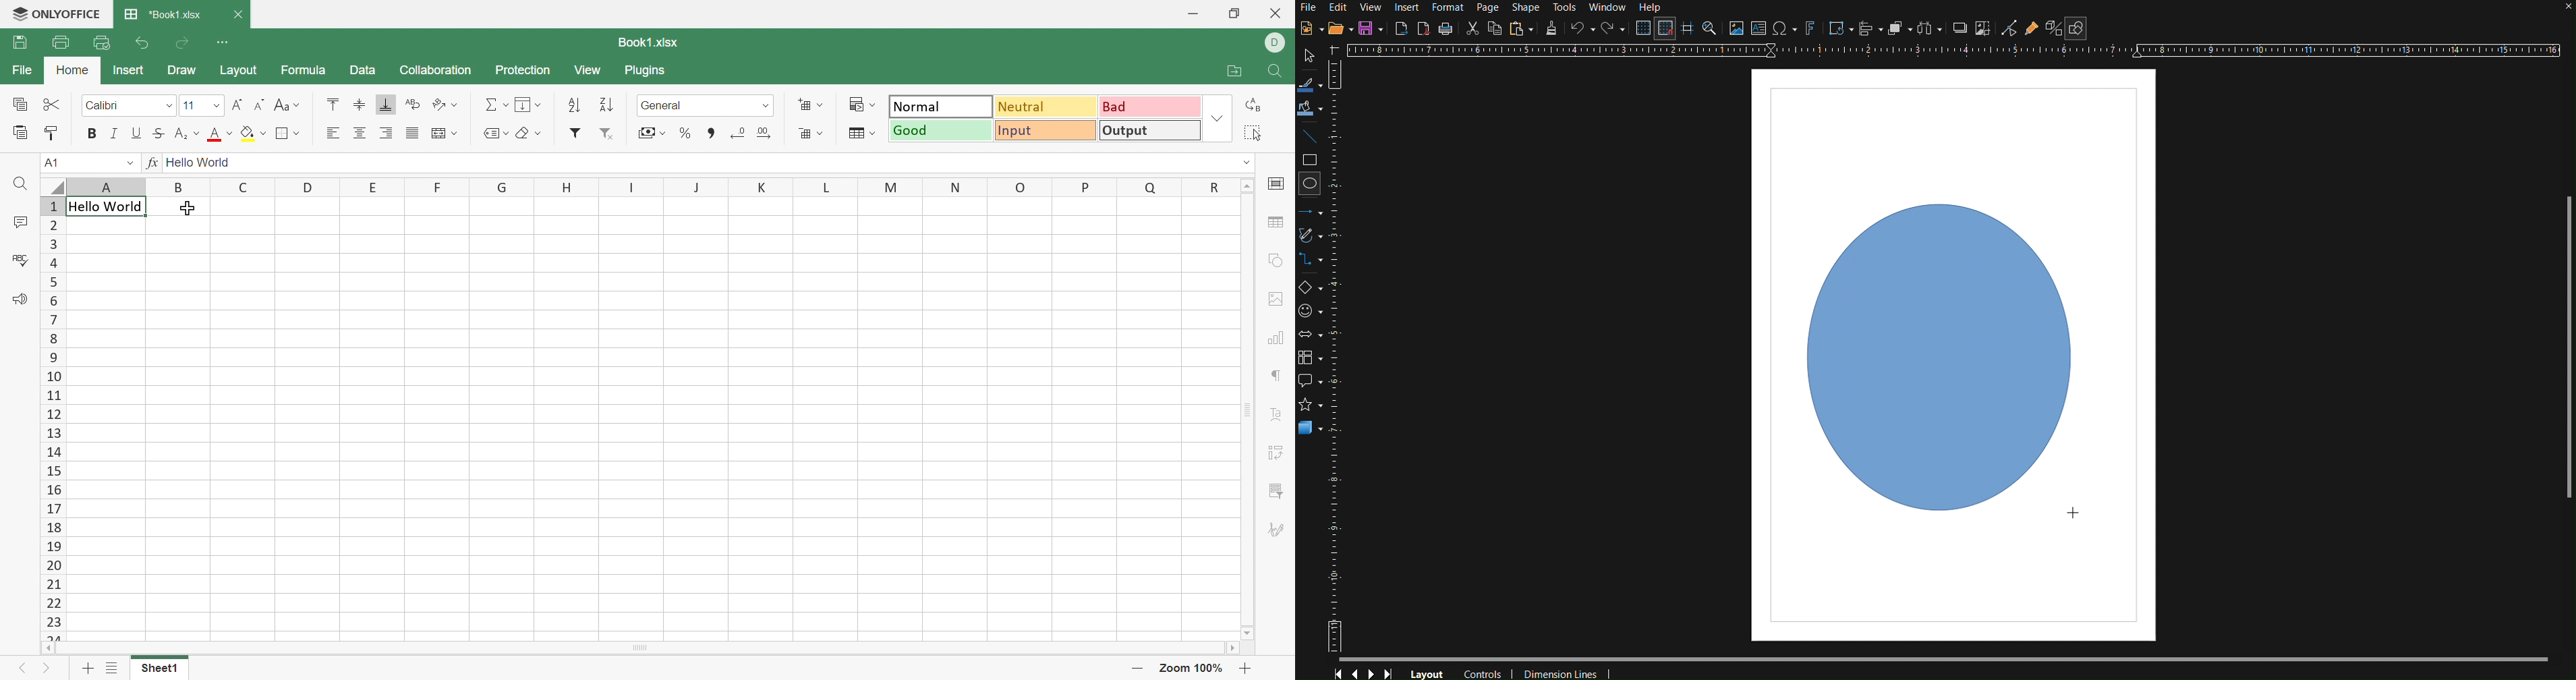 This screenshot has height=700, width=2576. What do you see at coordinates (1314, 237) in the screenshot?
I see `Curves and Polygons` at bounding box center [1314, 237].